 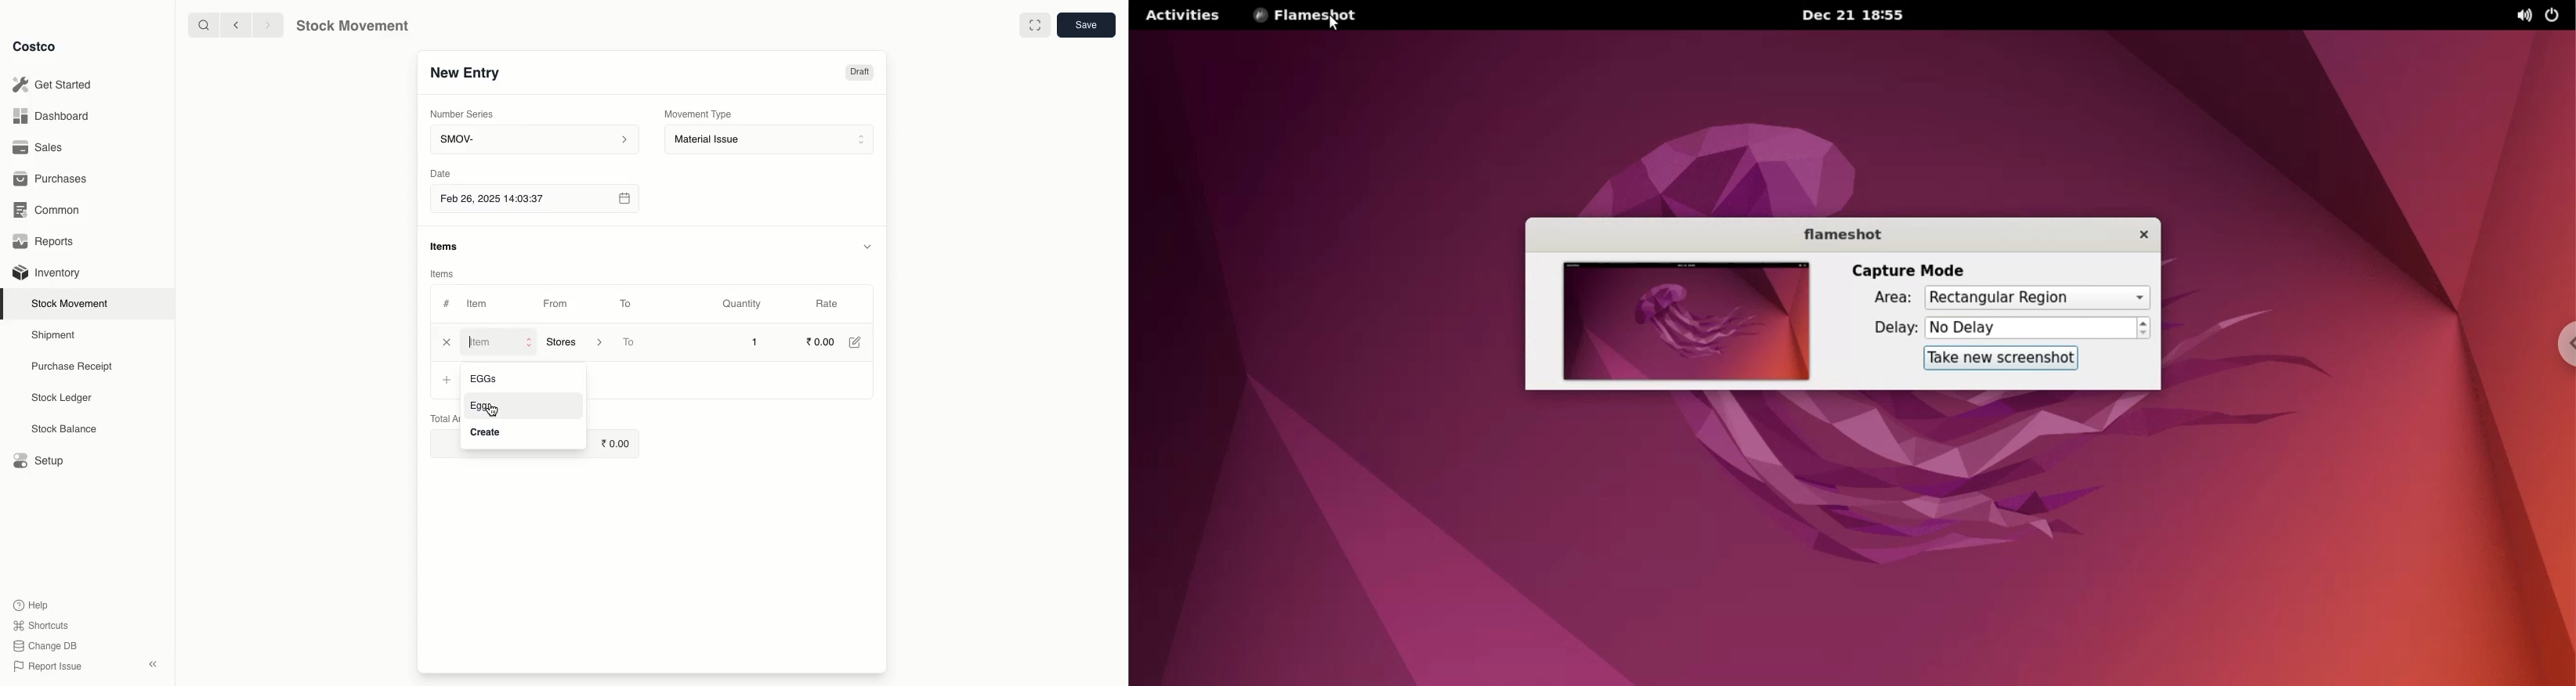 What do you see at coordinates (205, 26) in the screenshot?
I see `search` at bounding box center [205, 26].